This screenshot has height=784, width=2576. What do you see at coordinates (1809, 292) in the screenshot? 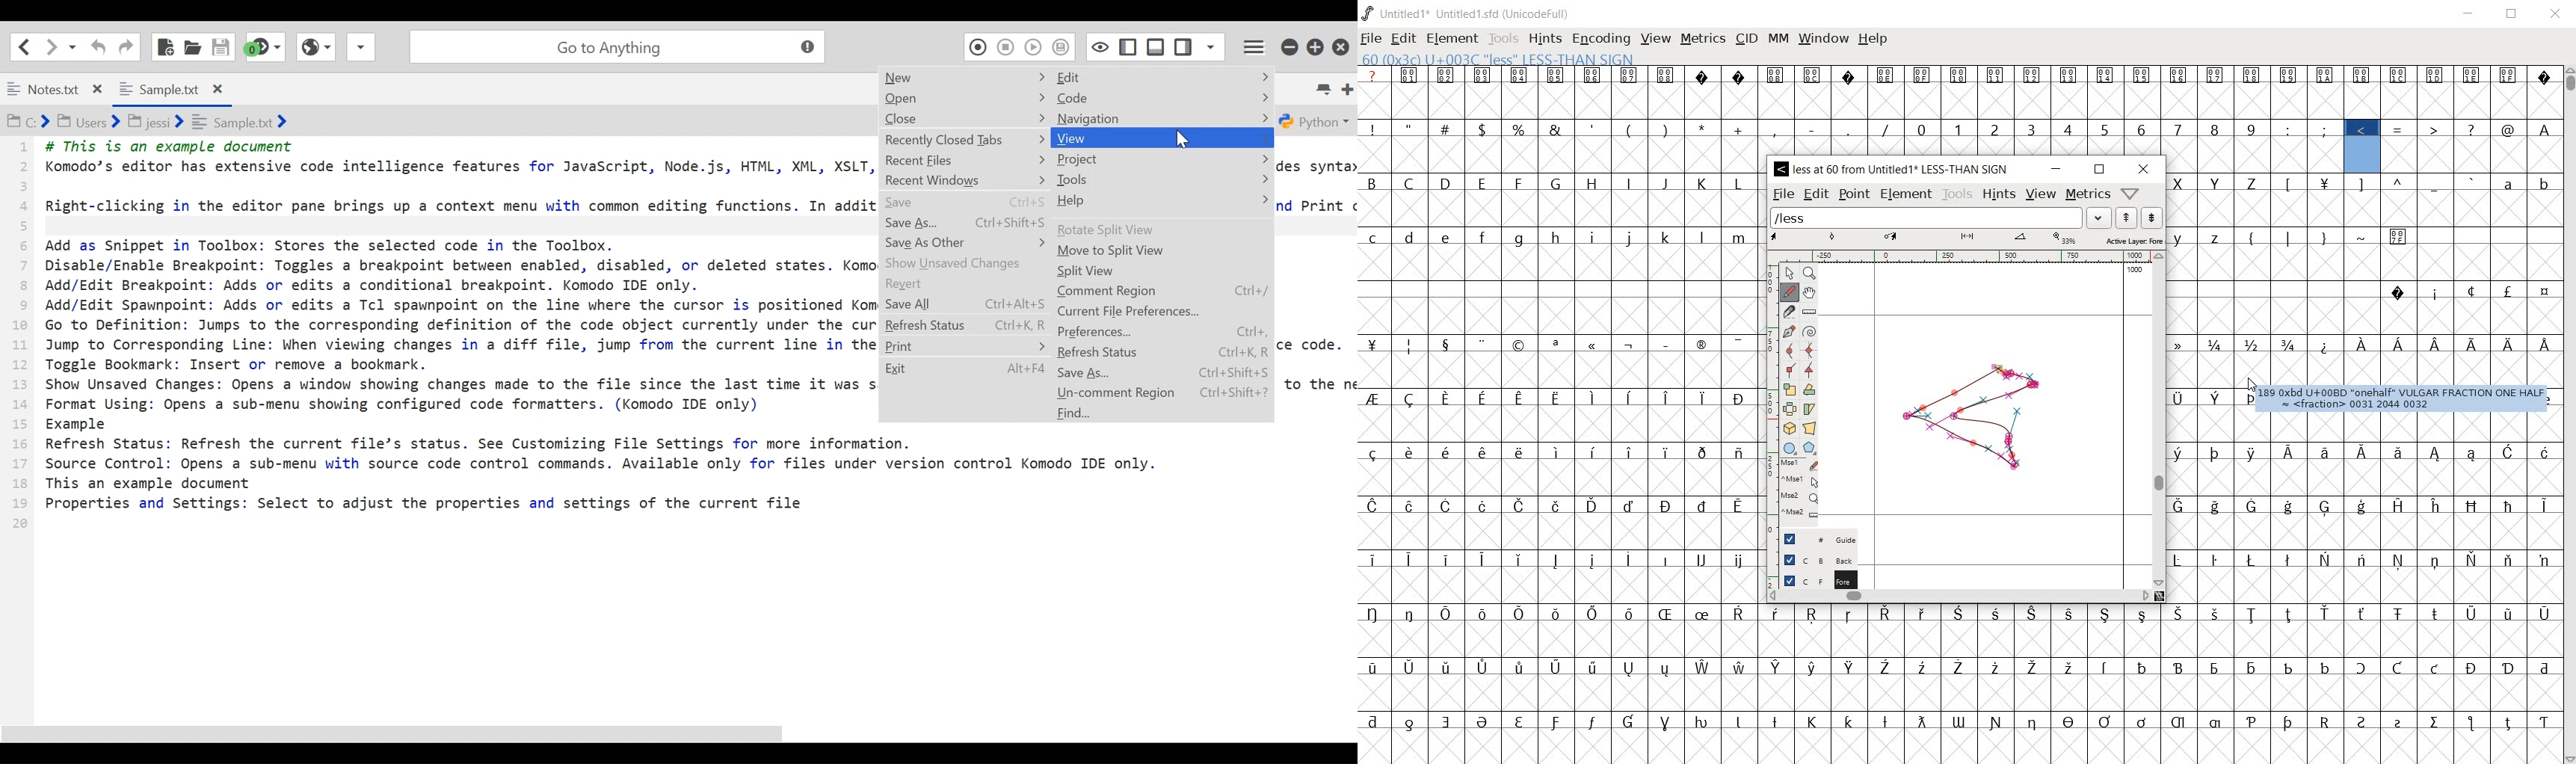
I see `scroll by hand` at bounding box center [1809, 292].